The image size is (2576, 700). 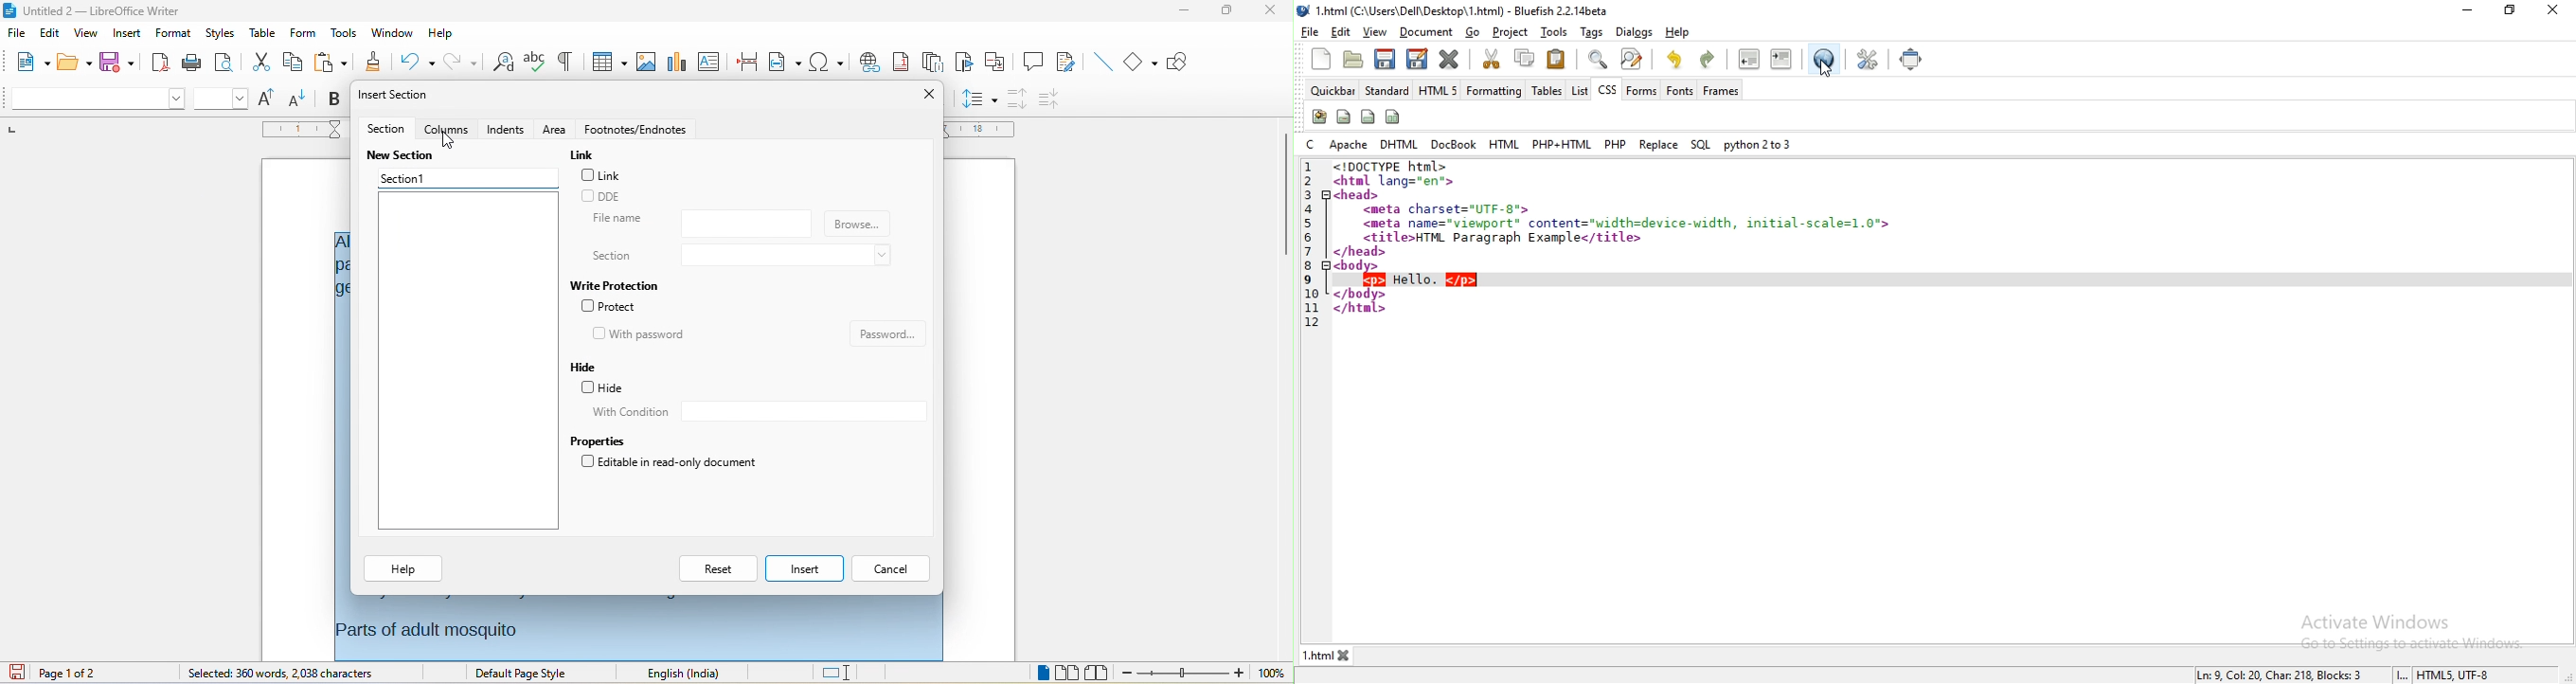 I want to click on standard, so click(x=1386, y=88).